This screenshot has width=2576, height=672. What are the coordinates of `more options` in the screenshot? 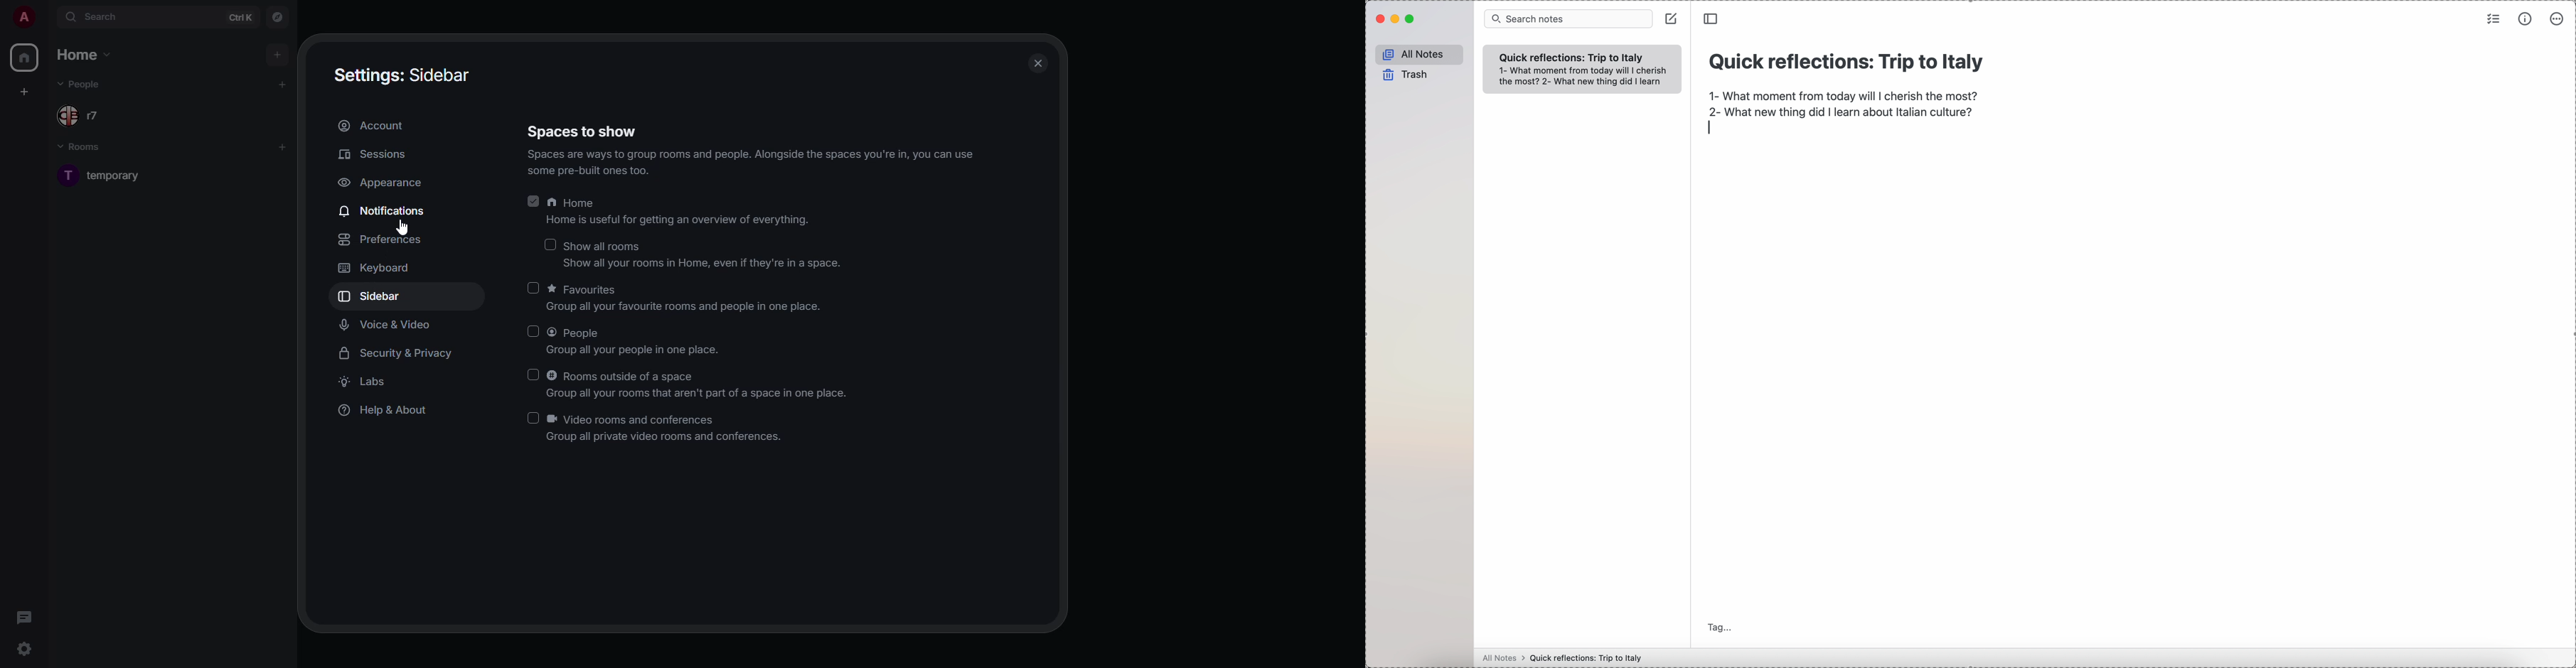 It's located at (2558, 20).